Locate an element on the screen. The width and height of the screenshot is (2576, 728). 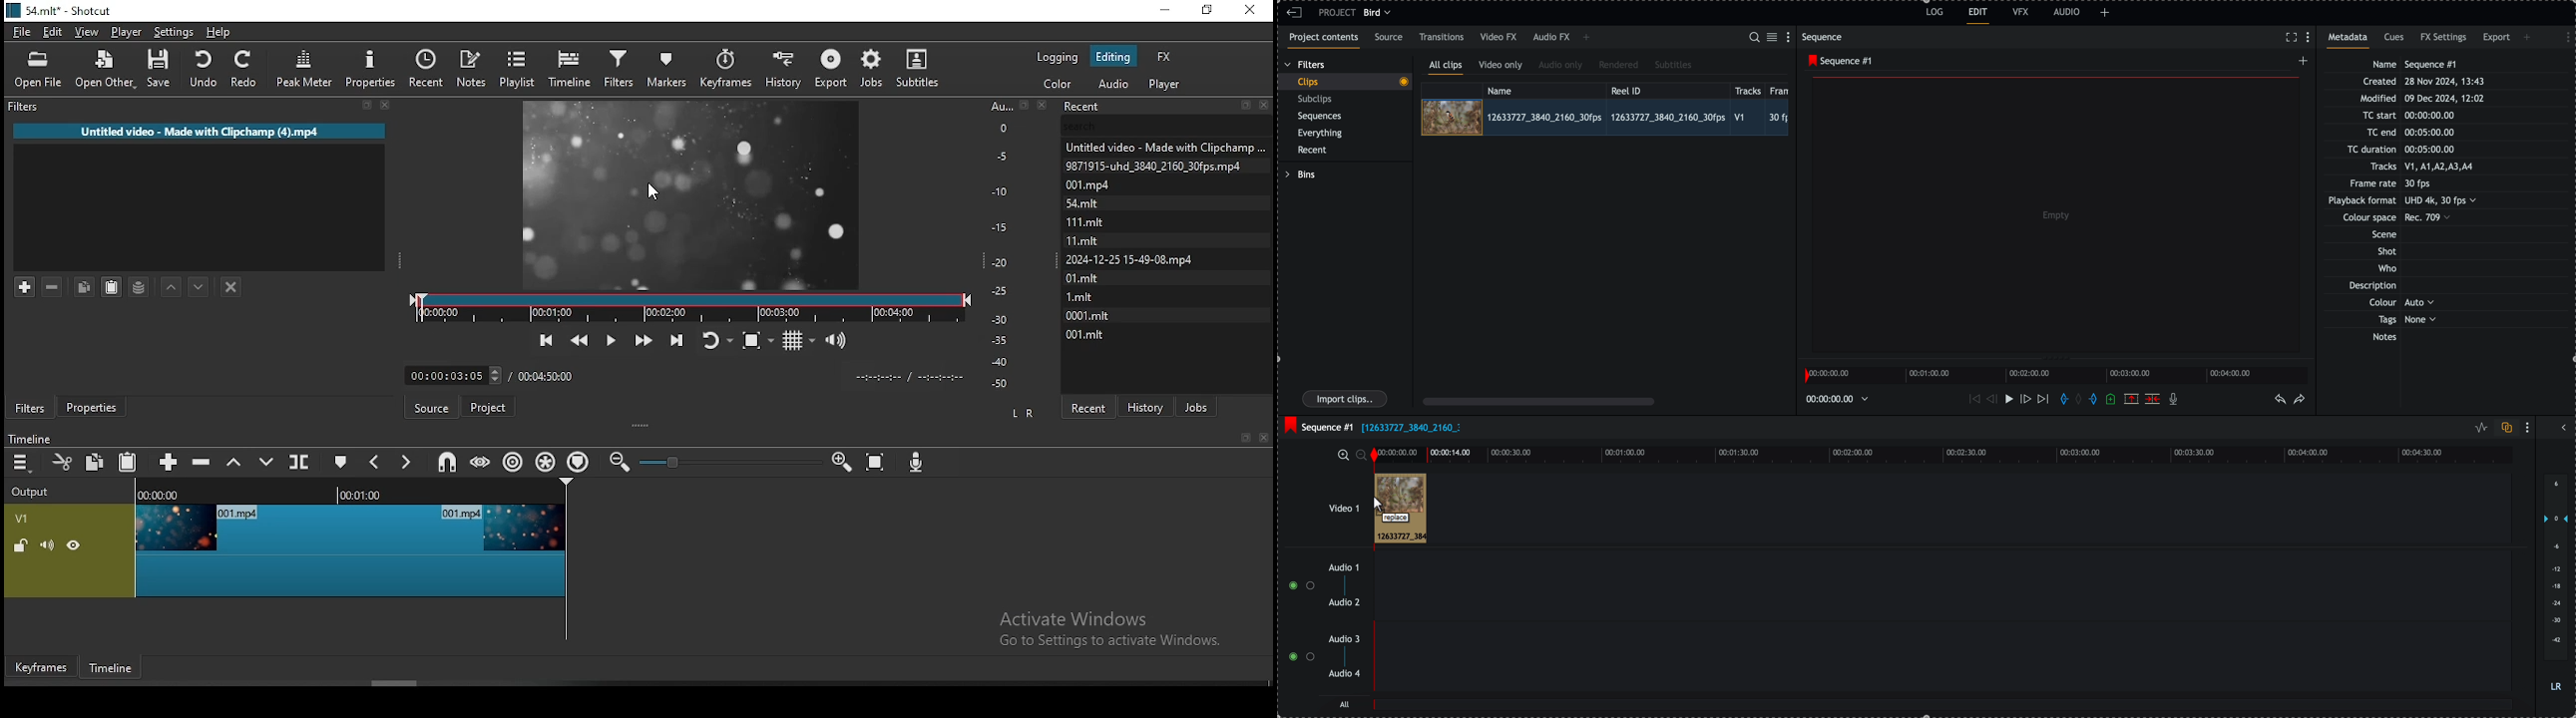
Filter is located at coordinates (198, 106).